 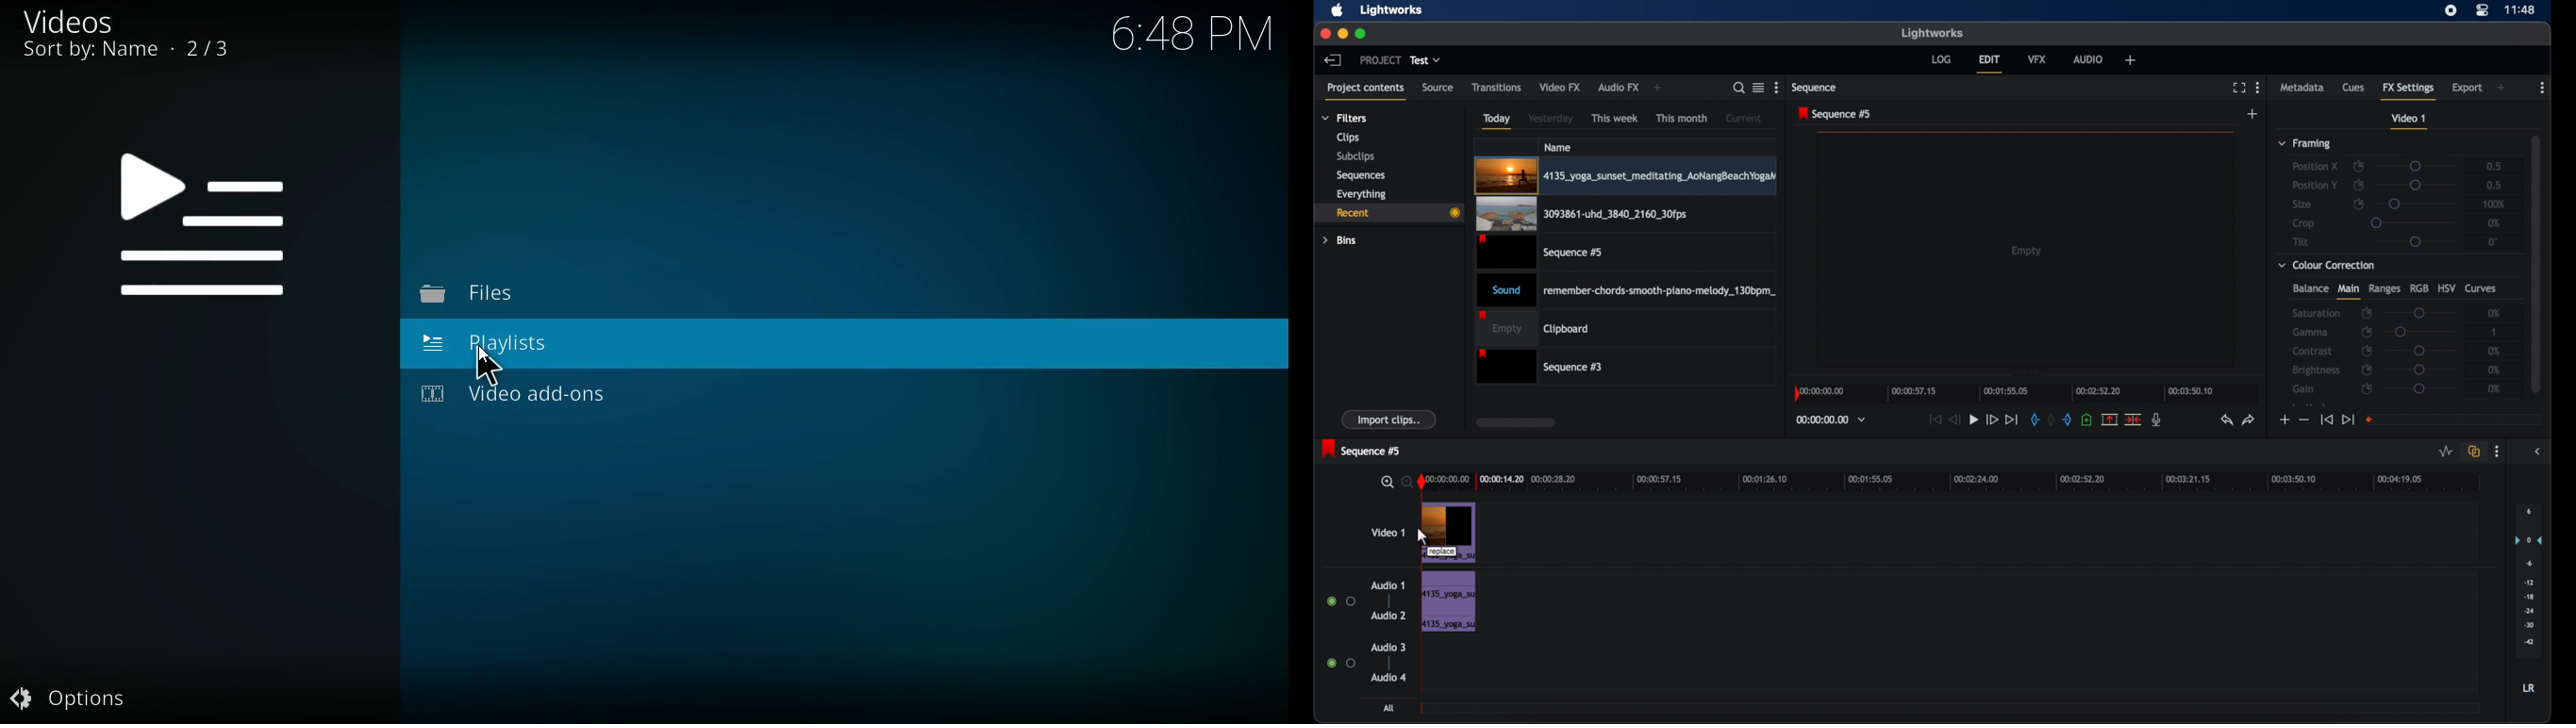 I want to click on jump to start, so click(x=1935, y=419).